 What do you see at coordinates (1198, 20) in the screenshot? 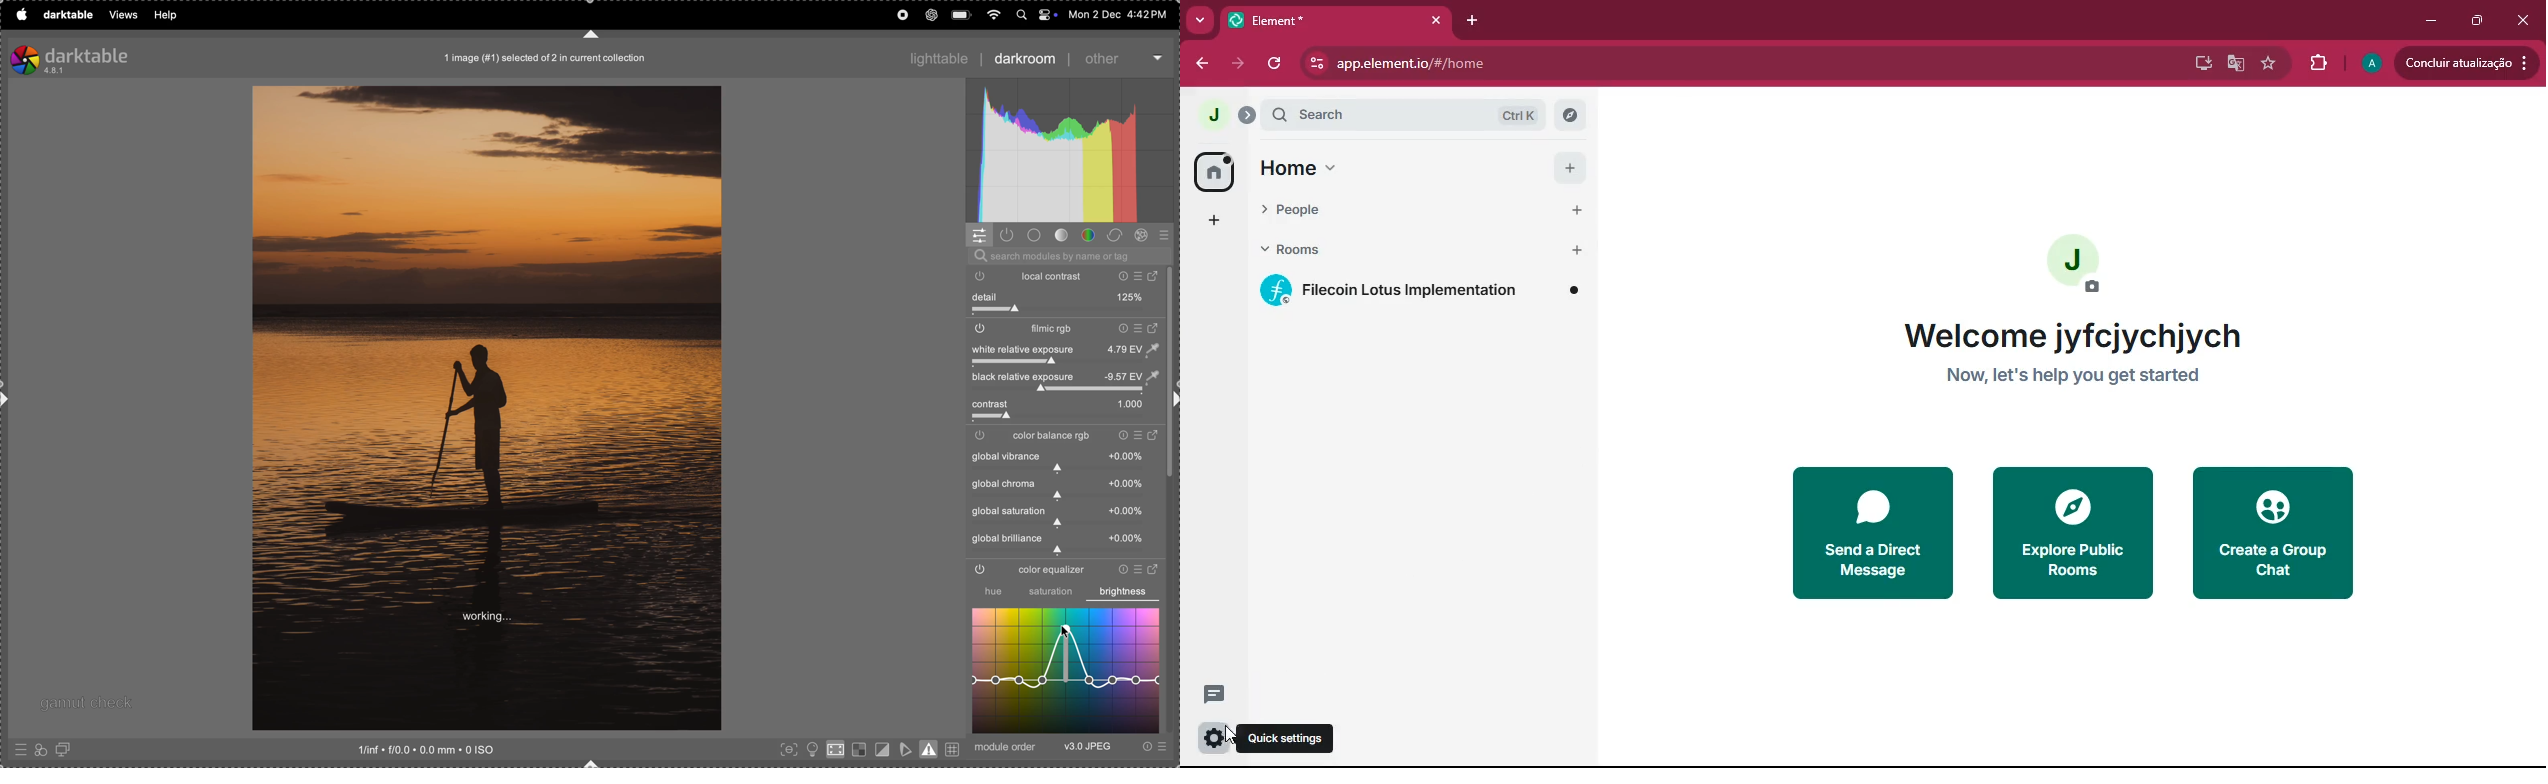
I see `more` at bounding box center [1198, 20].